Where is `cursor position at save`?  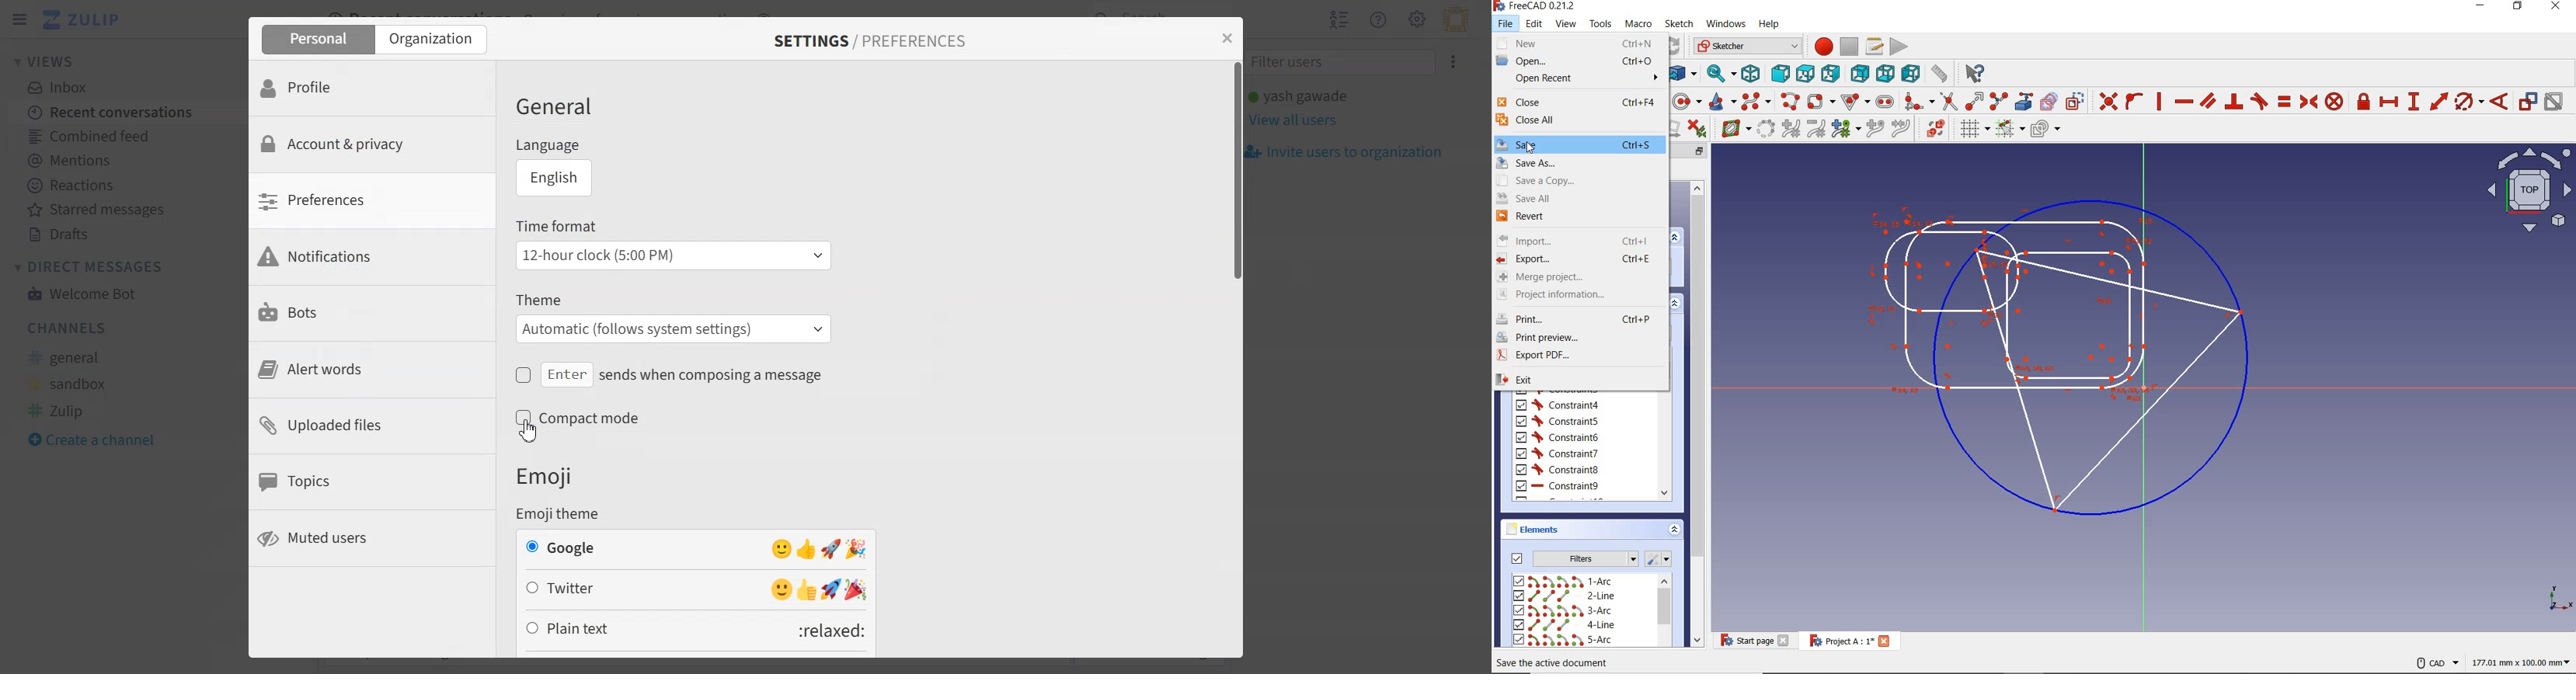 cursor position at save is located at coordinates (1530, 147).